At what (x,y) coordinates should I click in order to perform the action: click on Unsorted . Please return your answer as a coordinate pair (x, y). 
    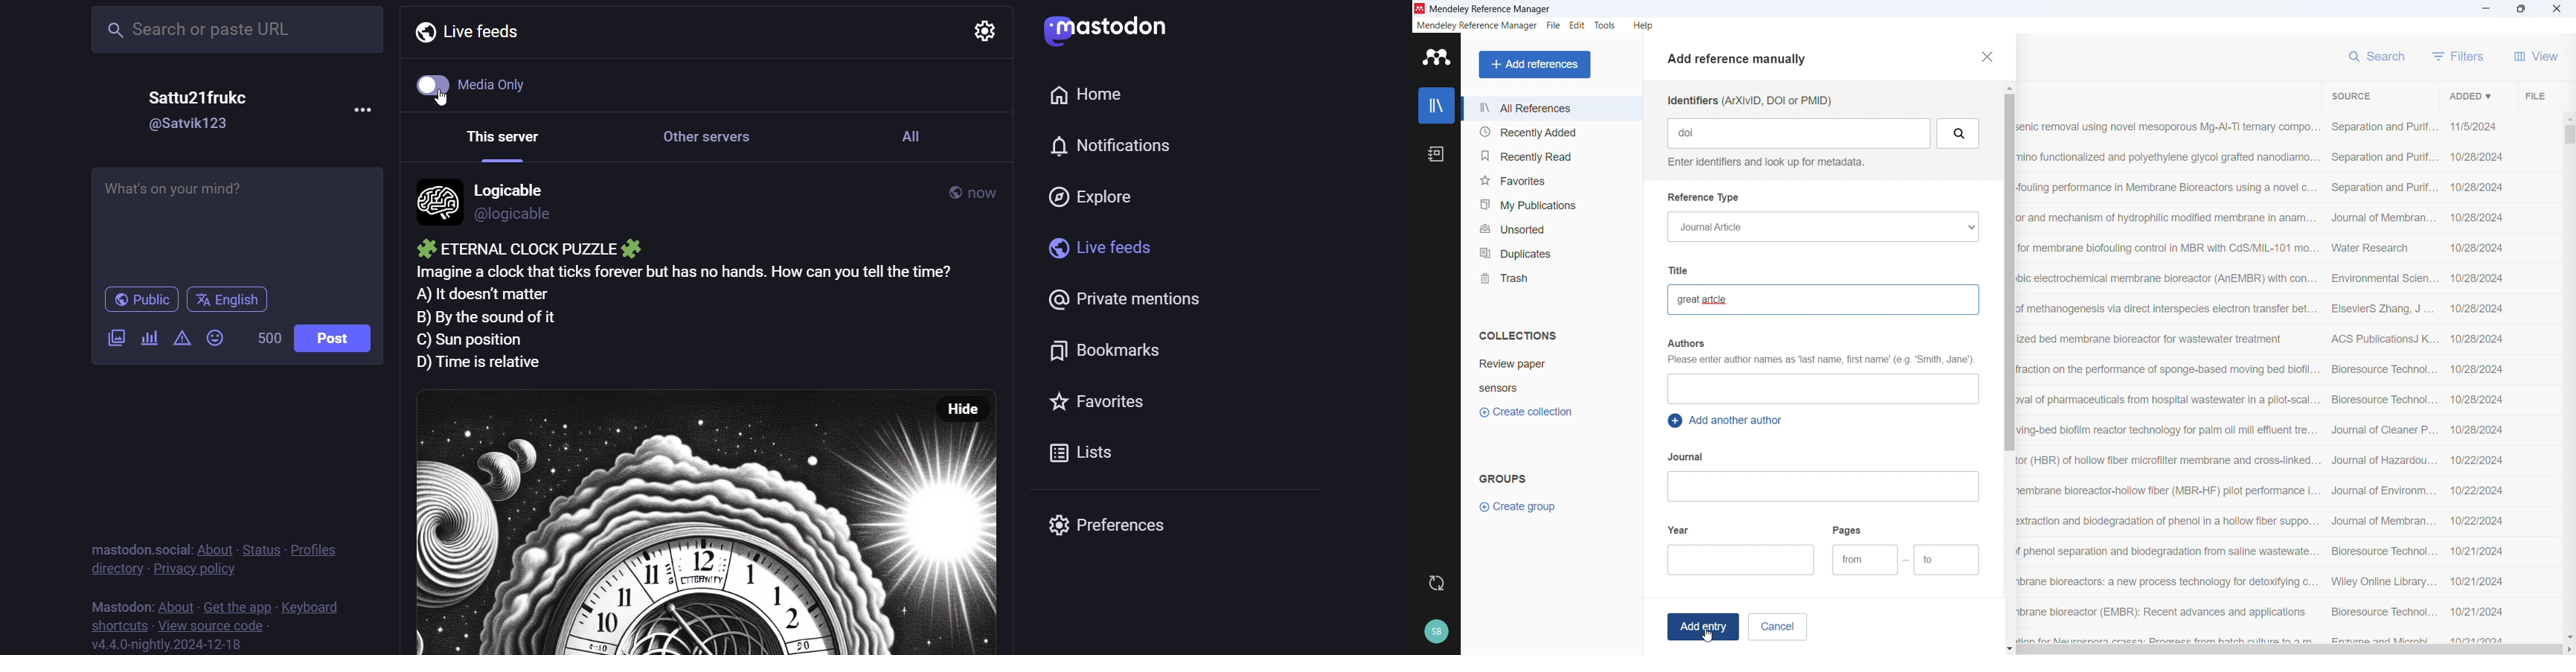
    Looking at the image, I should click on (1552, 227).